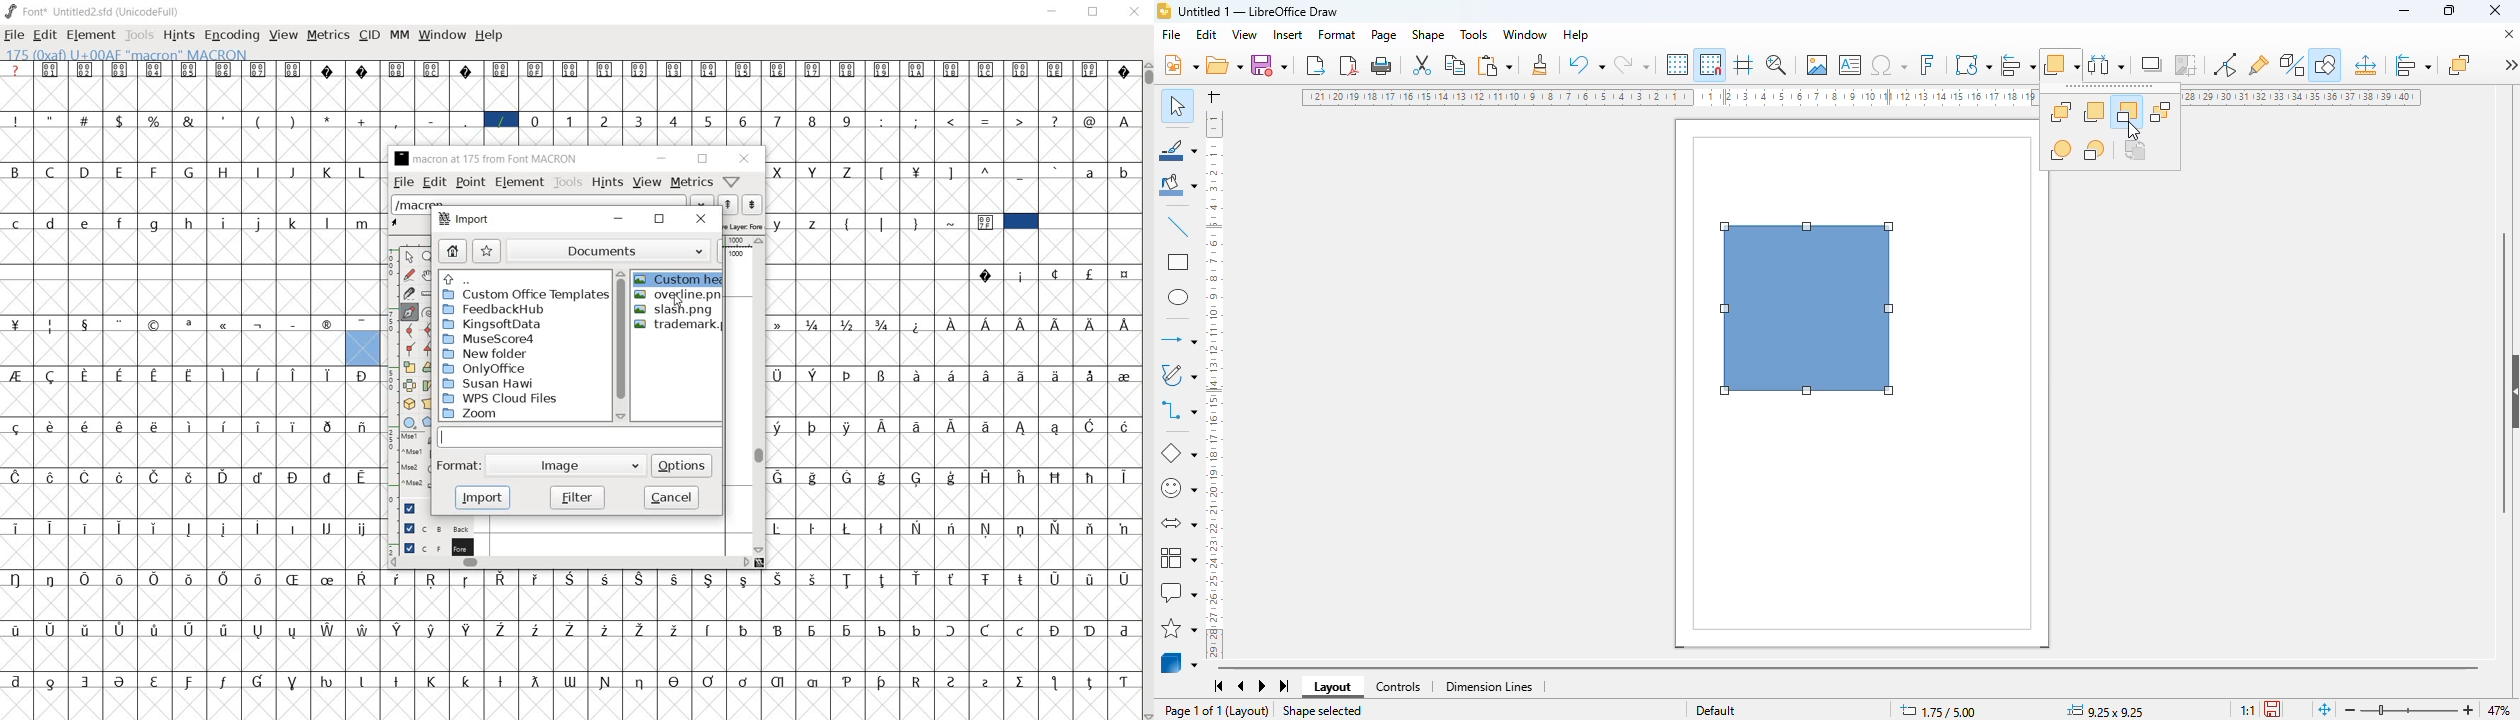  I want to click on Symbol, so click(261, 629).